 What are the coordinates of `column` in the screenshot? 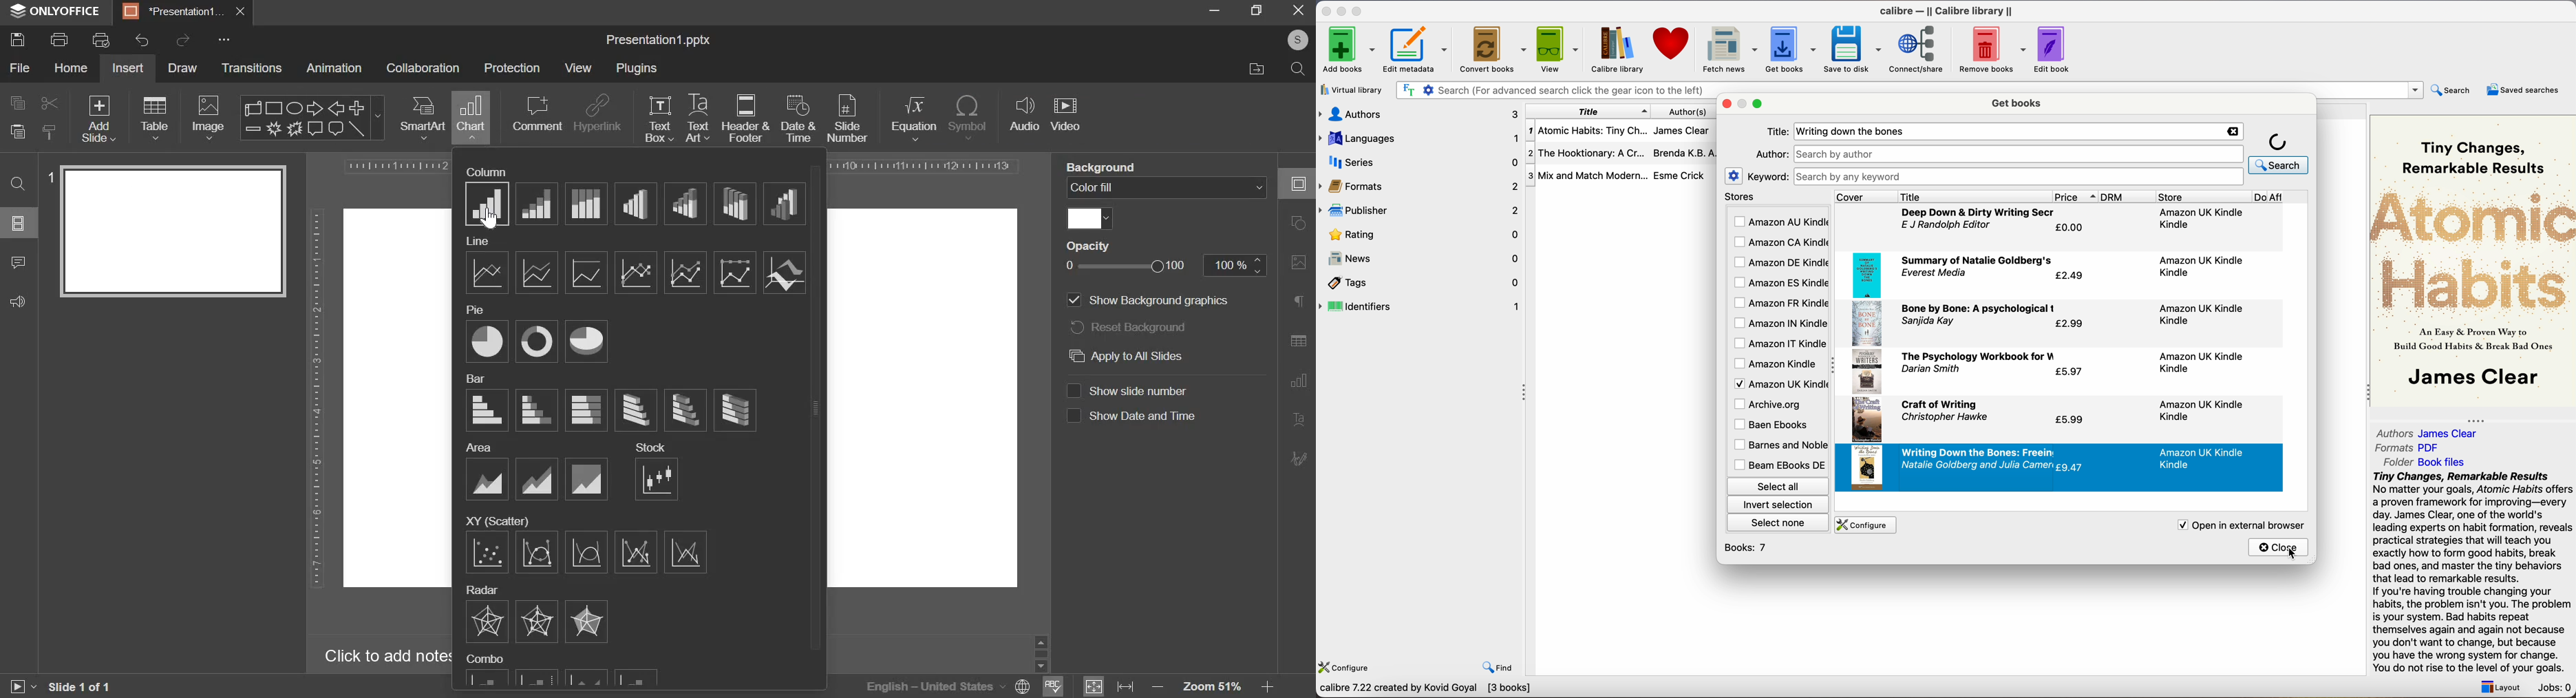 It's located at (488, 171).